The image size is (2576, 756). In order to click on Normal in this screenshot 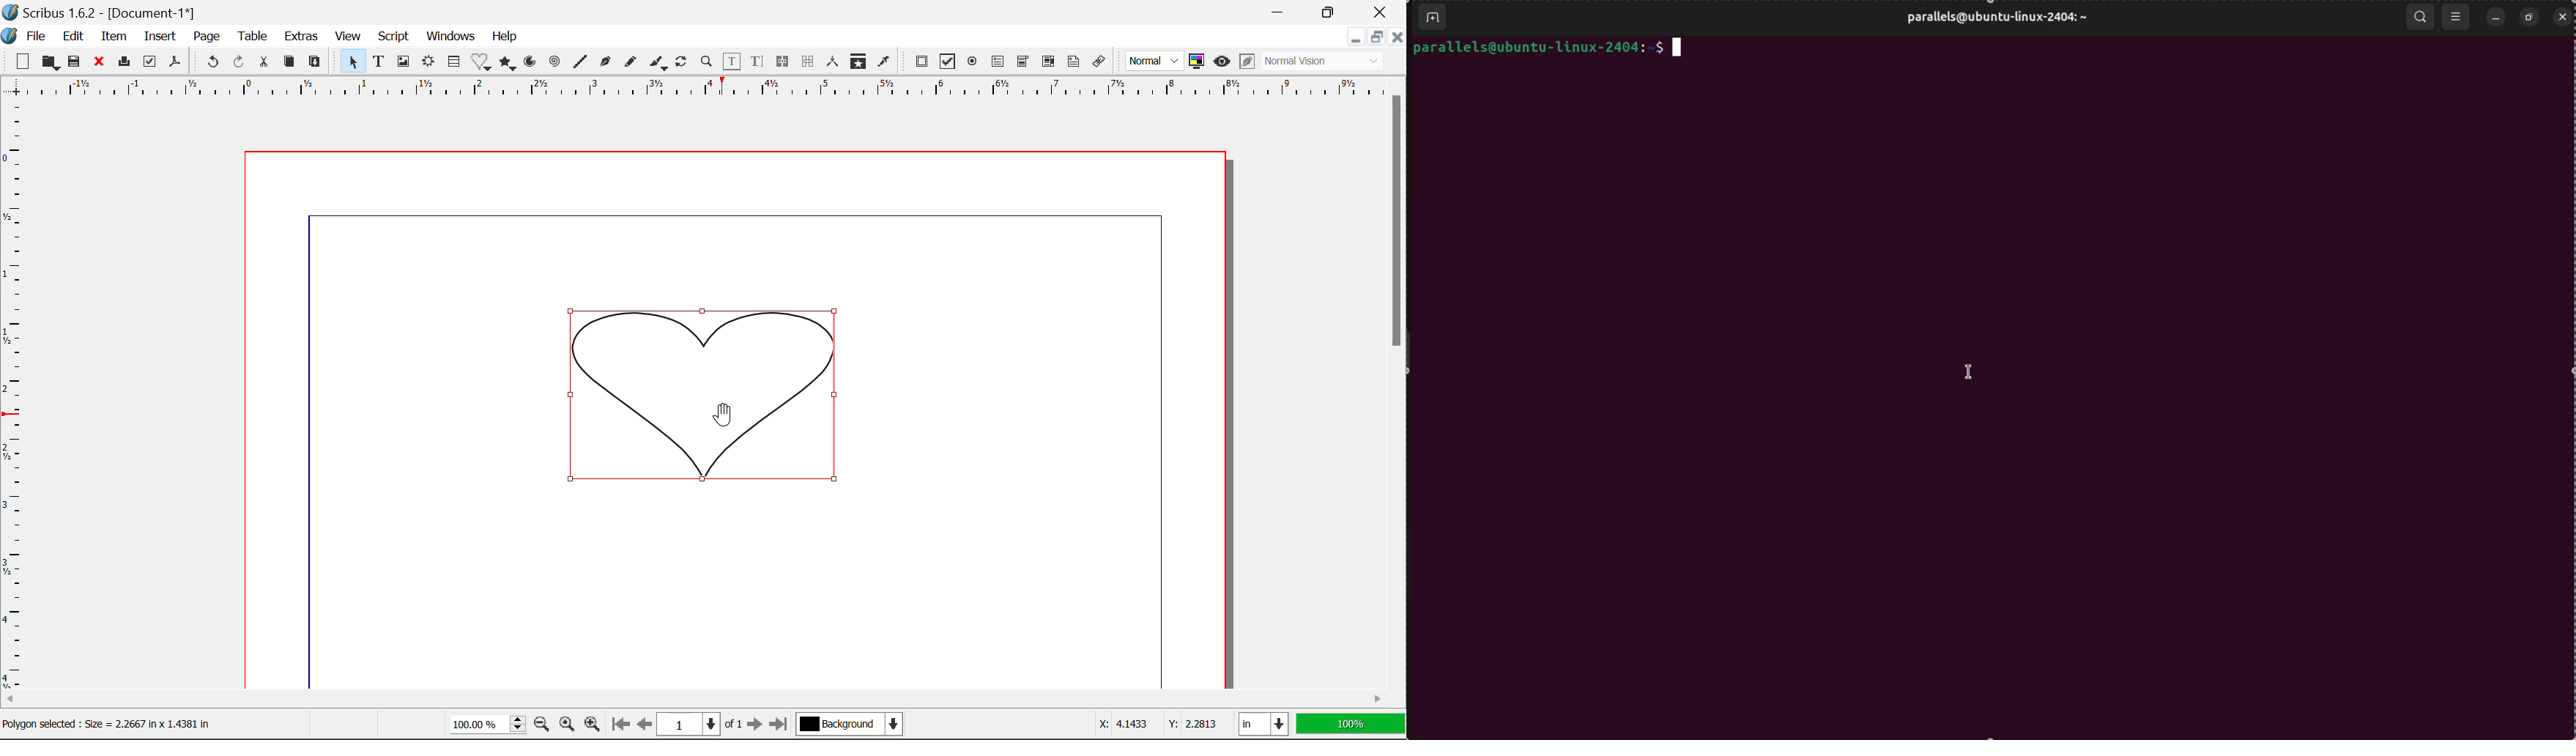, I will do `click(1156, 60)`.